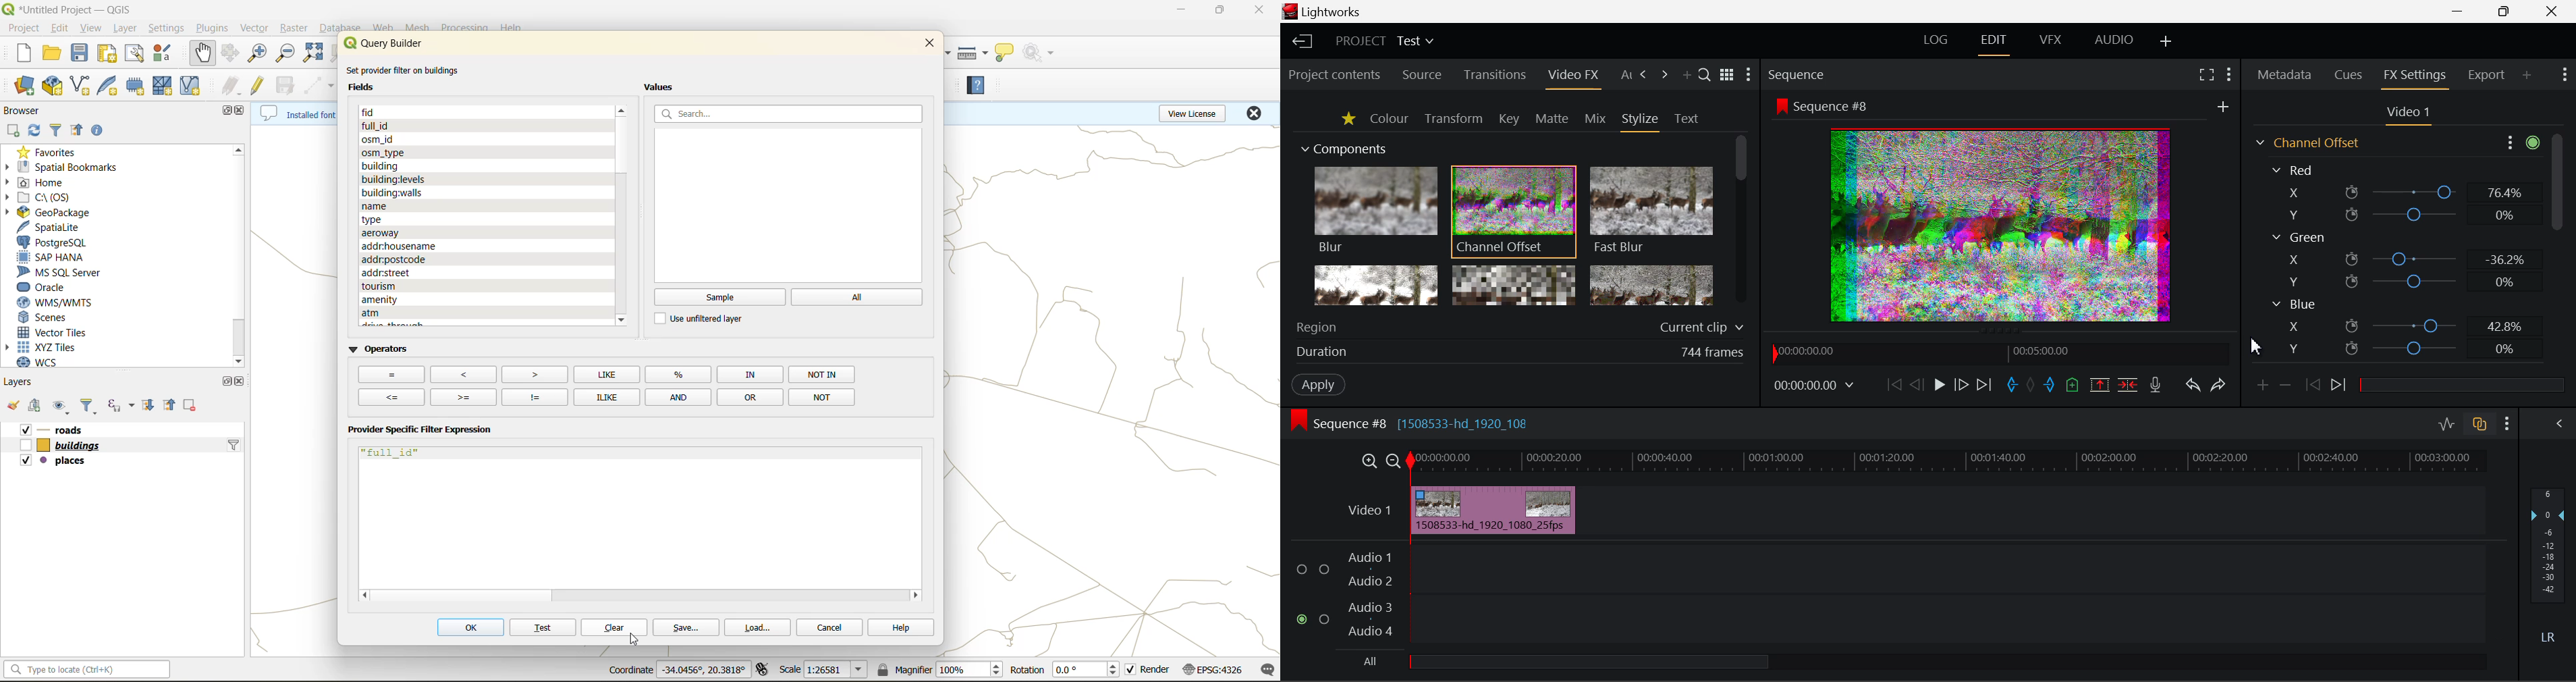 This screenshot has width=2576, height=700. I want to click on Channel Offset, so click(1514, 213).